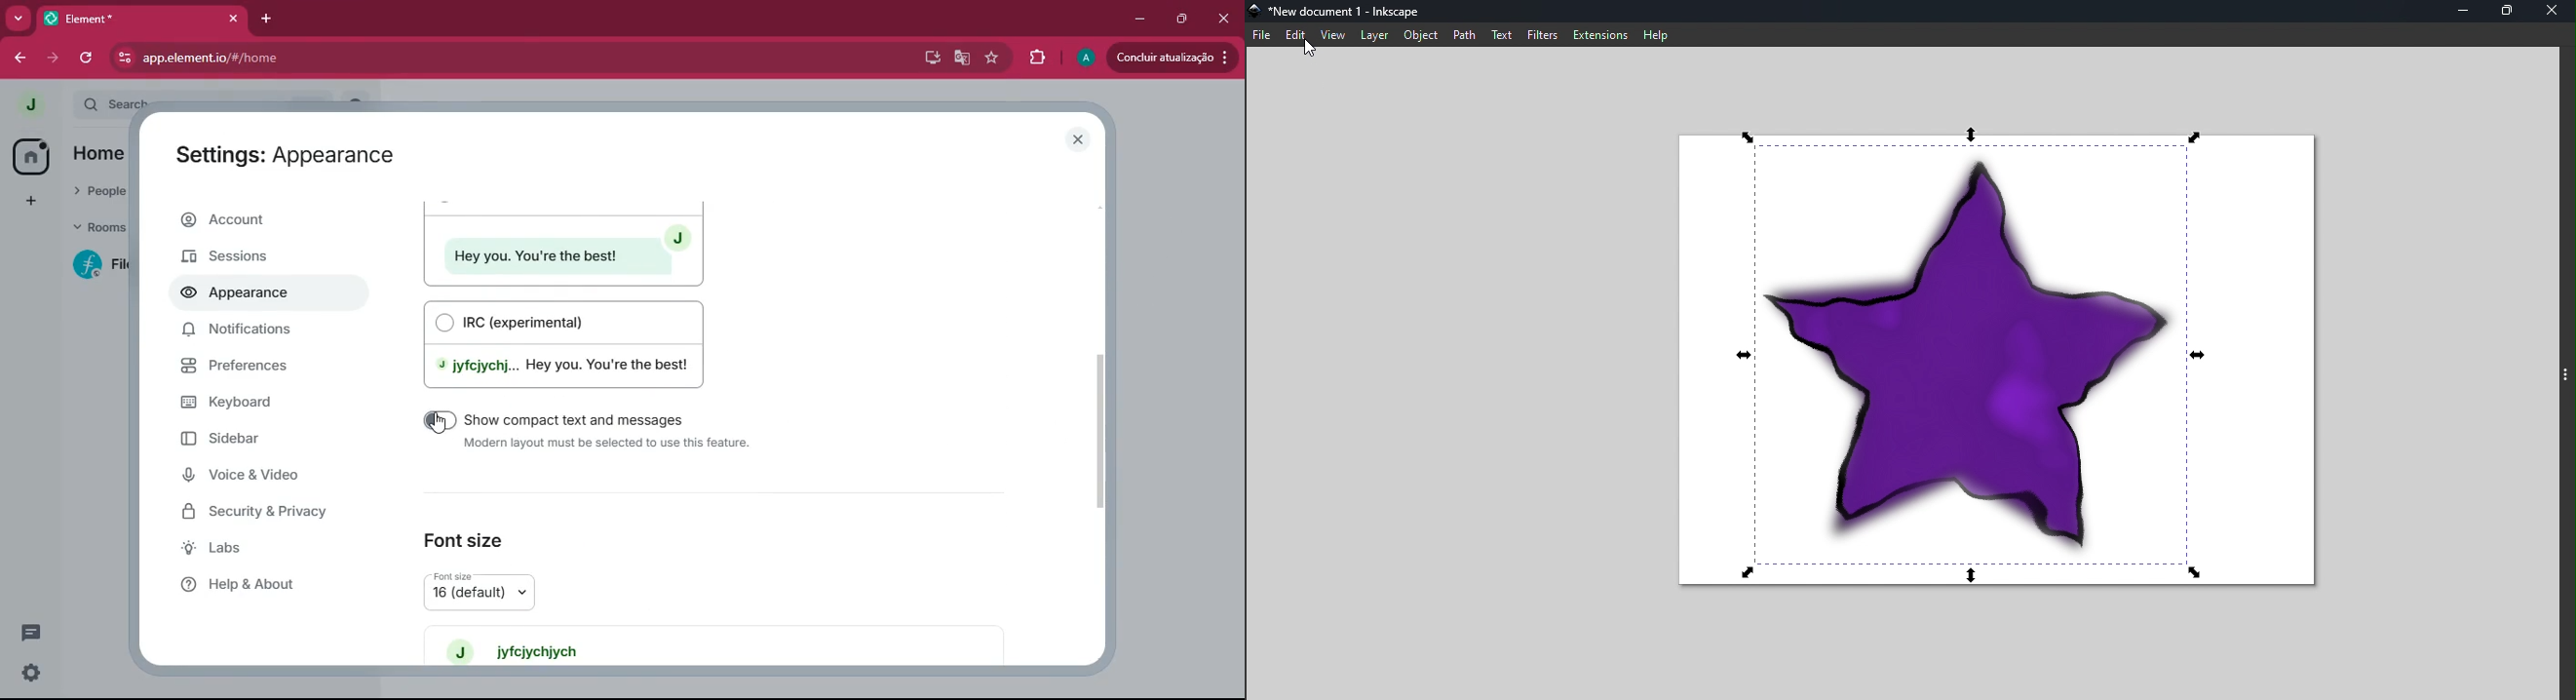  I want to click on Show compact text and messages, so click(583, 419).